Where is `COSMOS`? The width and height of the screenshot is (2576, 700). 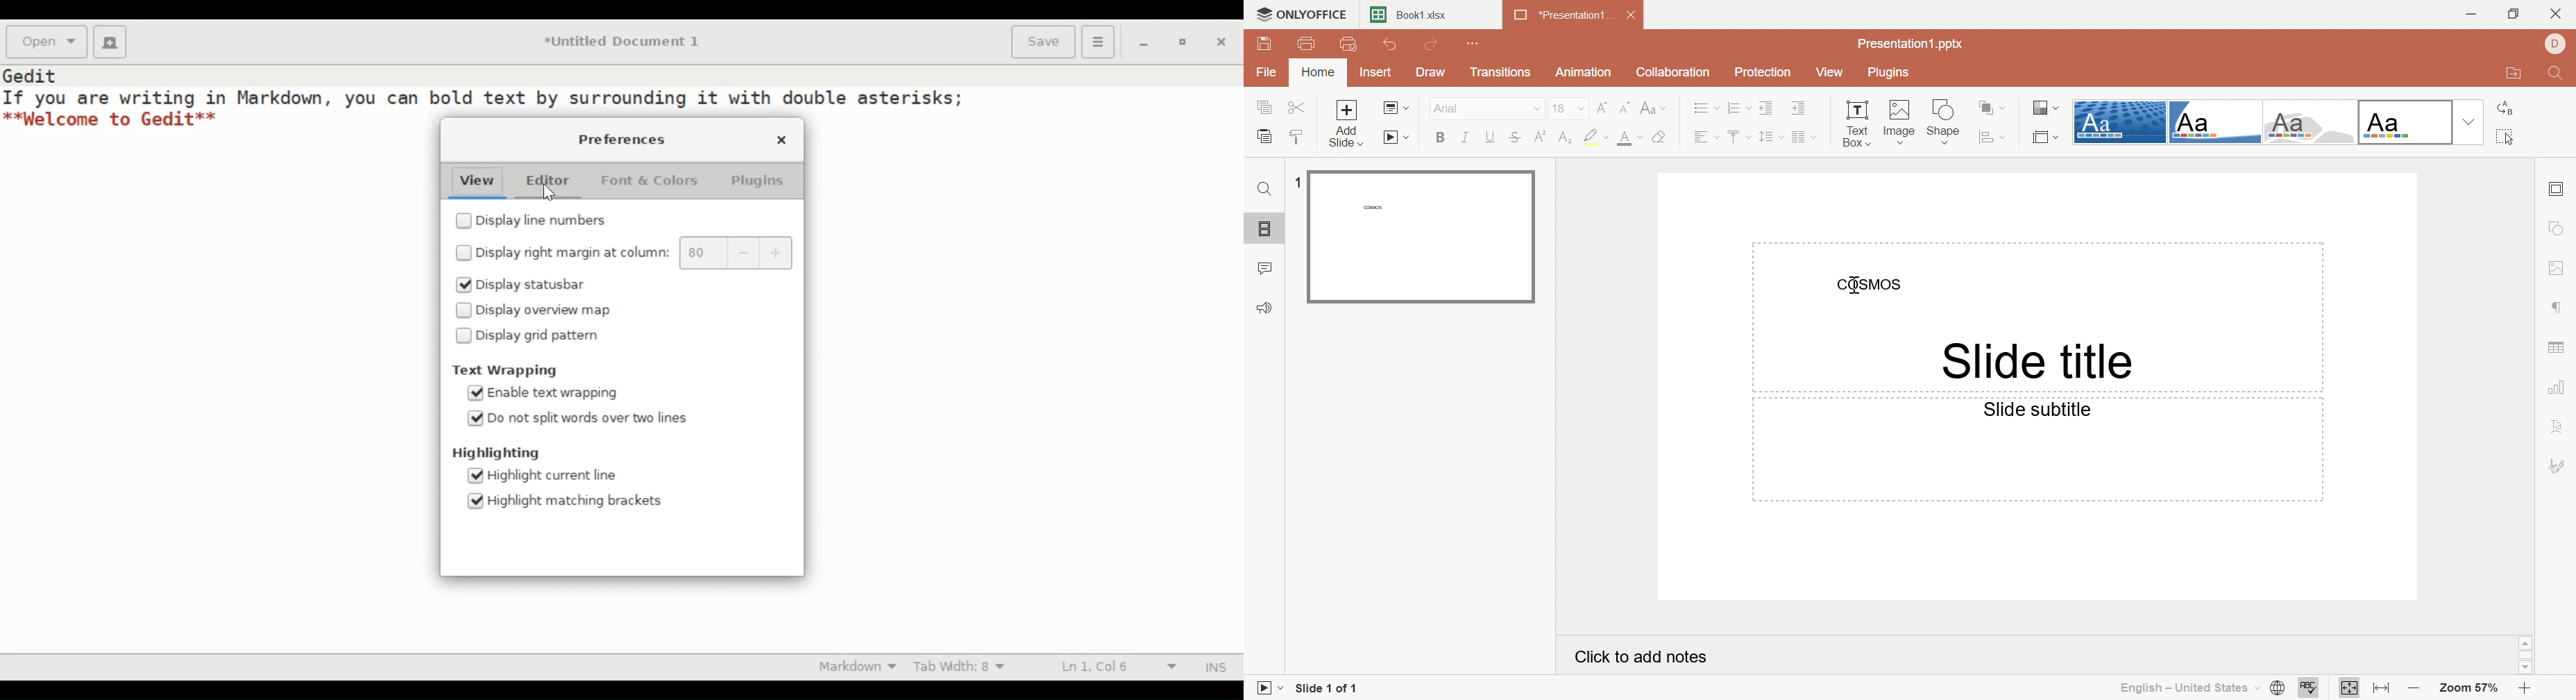 COSMOS is located at coordinates (1869, 285).